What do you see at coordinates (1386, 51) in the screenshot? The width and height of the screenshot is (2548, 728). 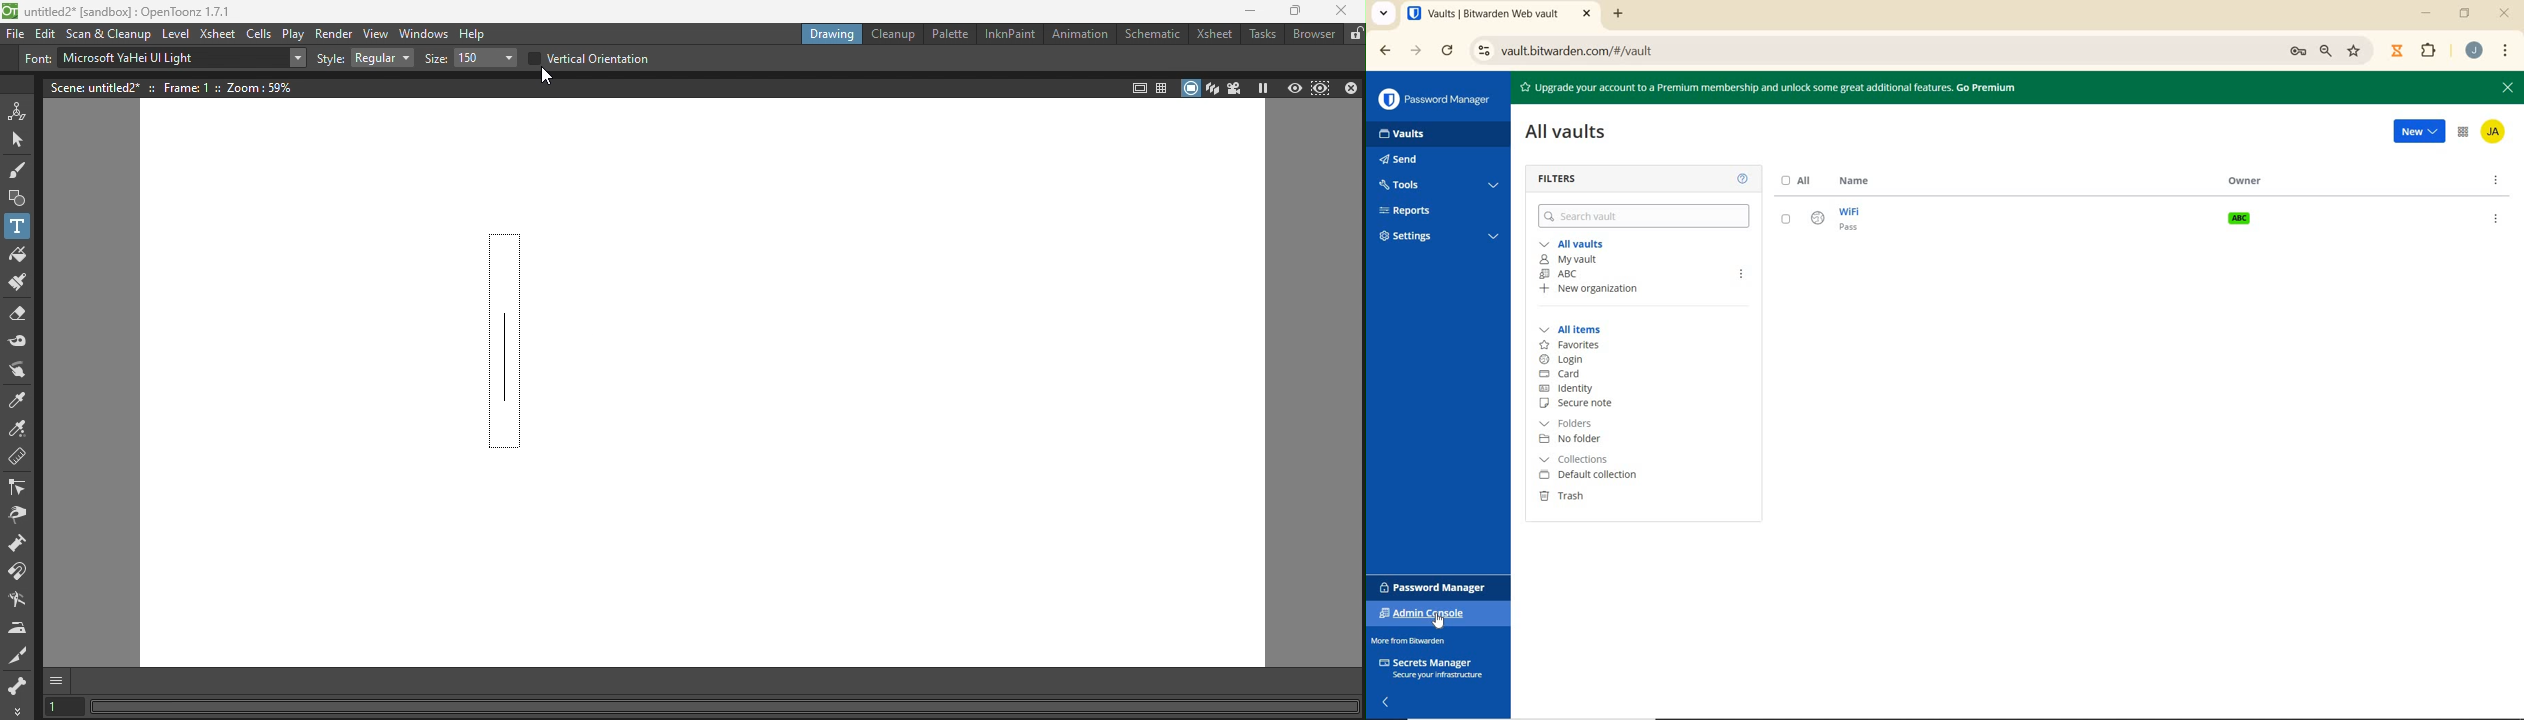 I see `BACK` at bounding box center [1386, 51].